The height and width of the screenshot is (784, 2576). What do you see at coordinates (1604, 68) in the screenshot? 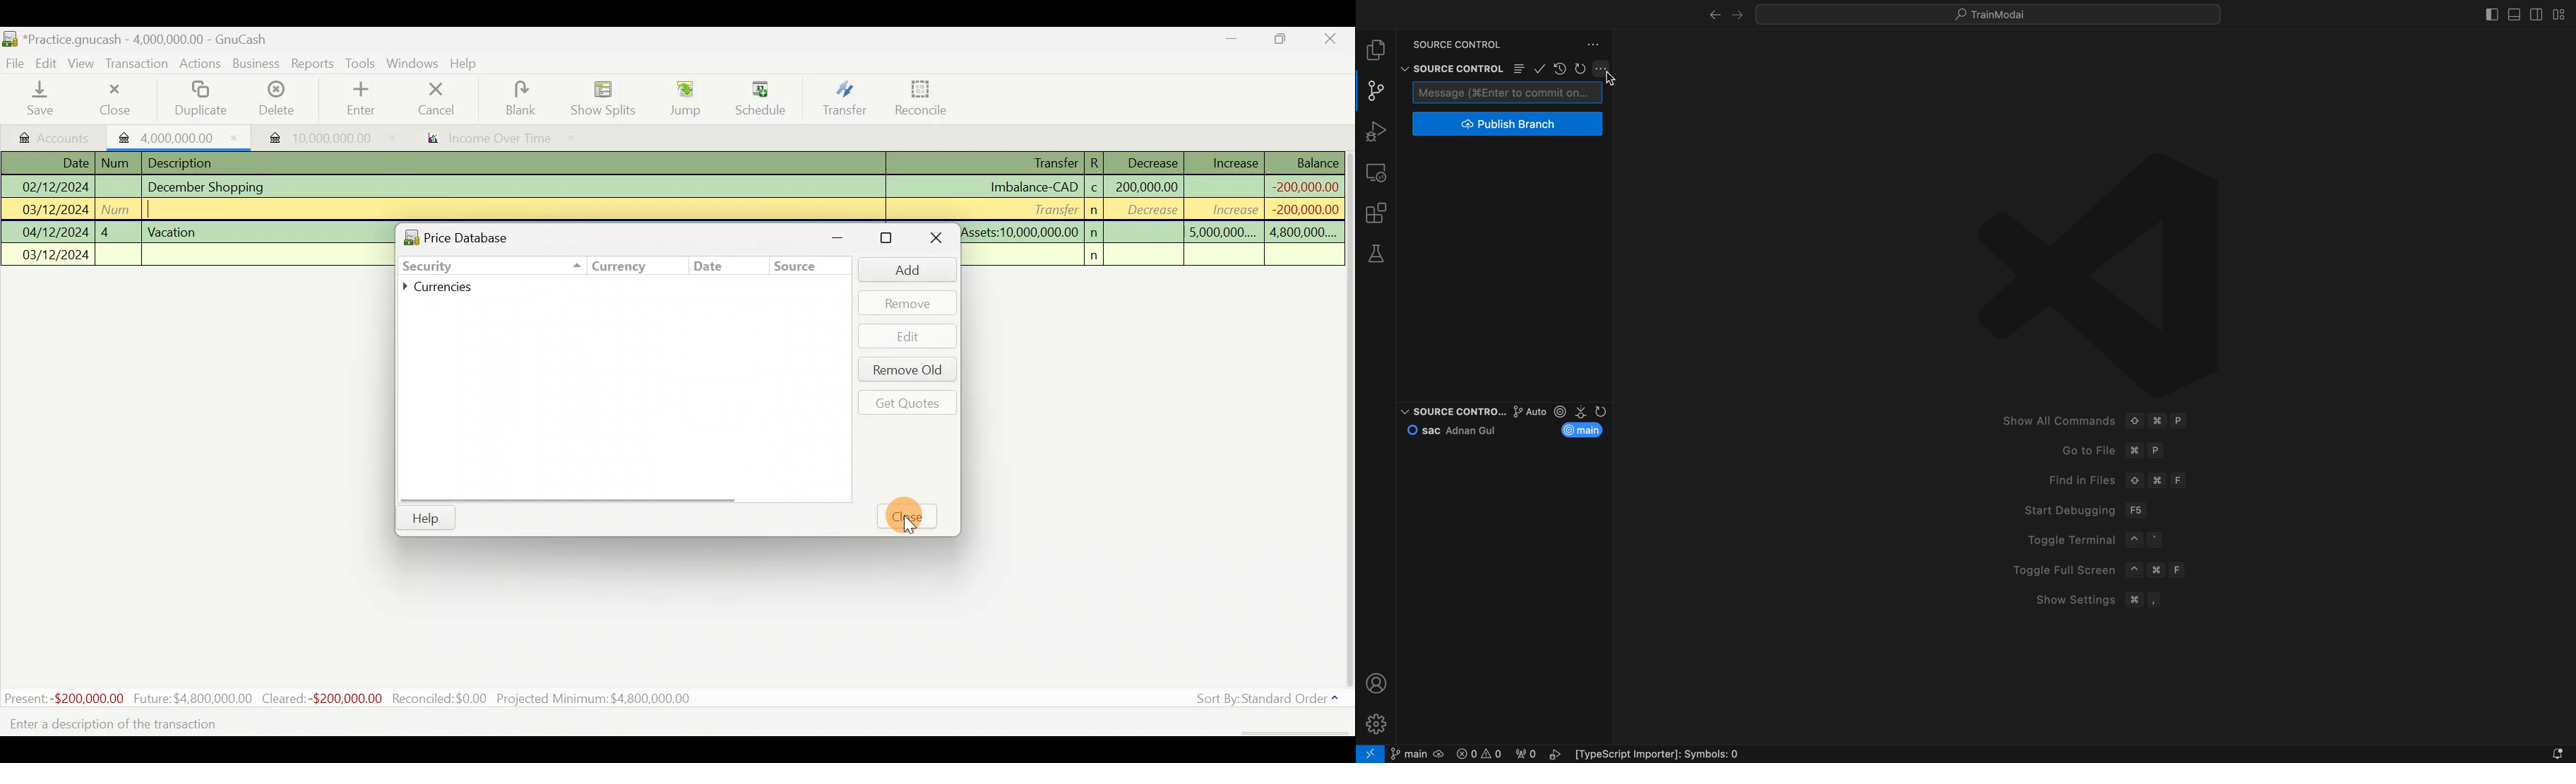
I see `` at bounding box center [1604, 68].